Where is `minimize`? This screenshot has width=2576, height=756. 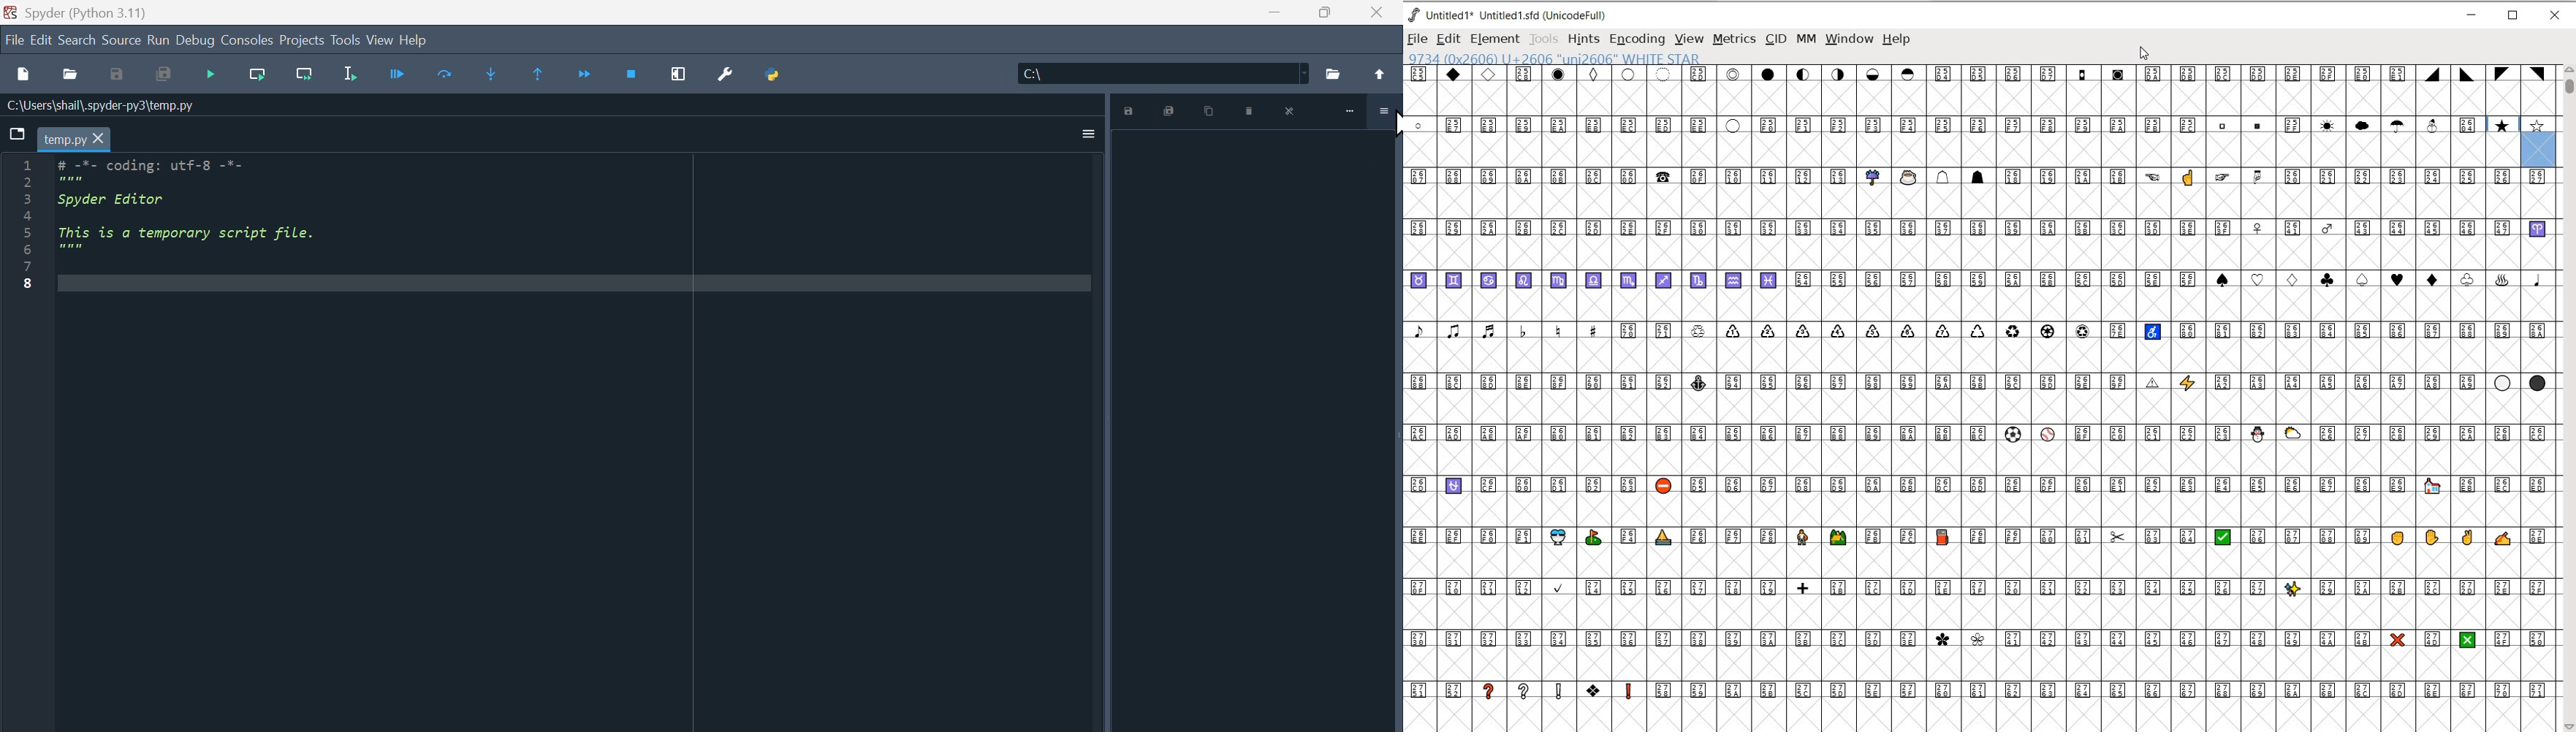
minimize is located at coordinates (1351, 113).